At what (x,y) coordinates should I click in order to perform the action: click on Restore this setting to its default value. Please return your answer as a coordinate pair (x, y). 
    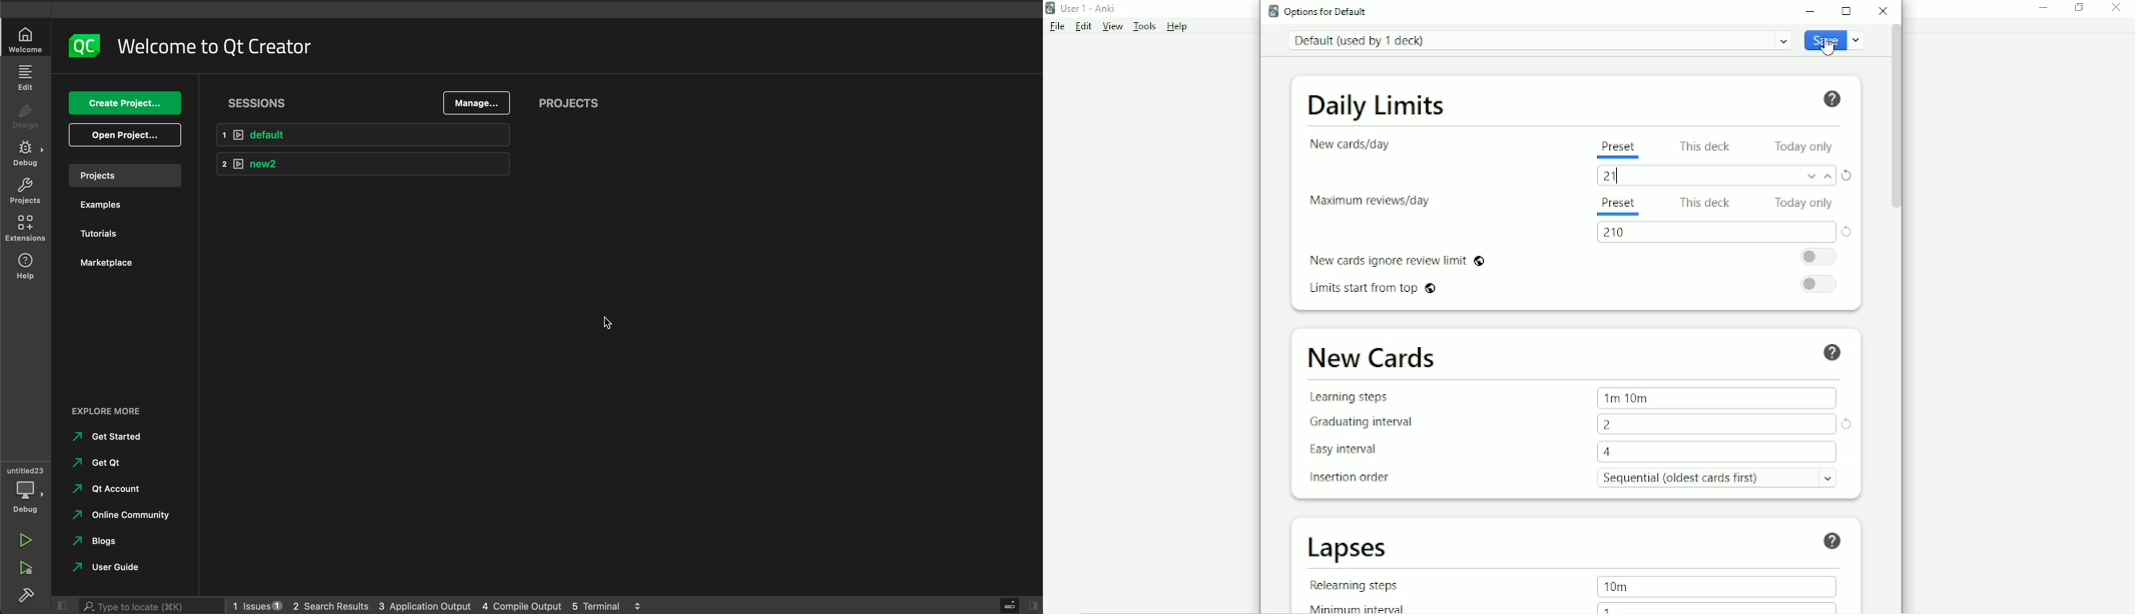
    Looking at the image, I should click on (1847, 231).